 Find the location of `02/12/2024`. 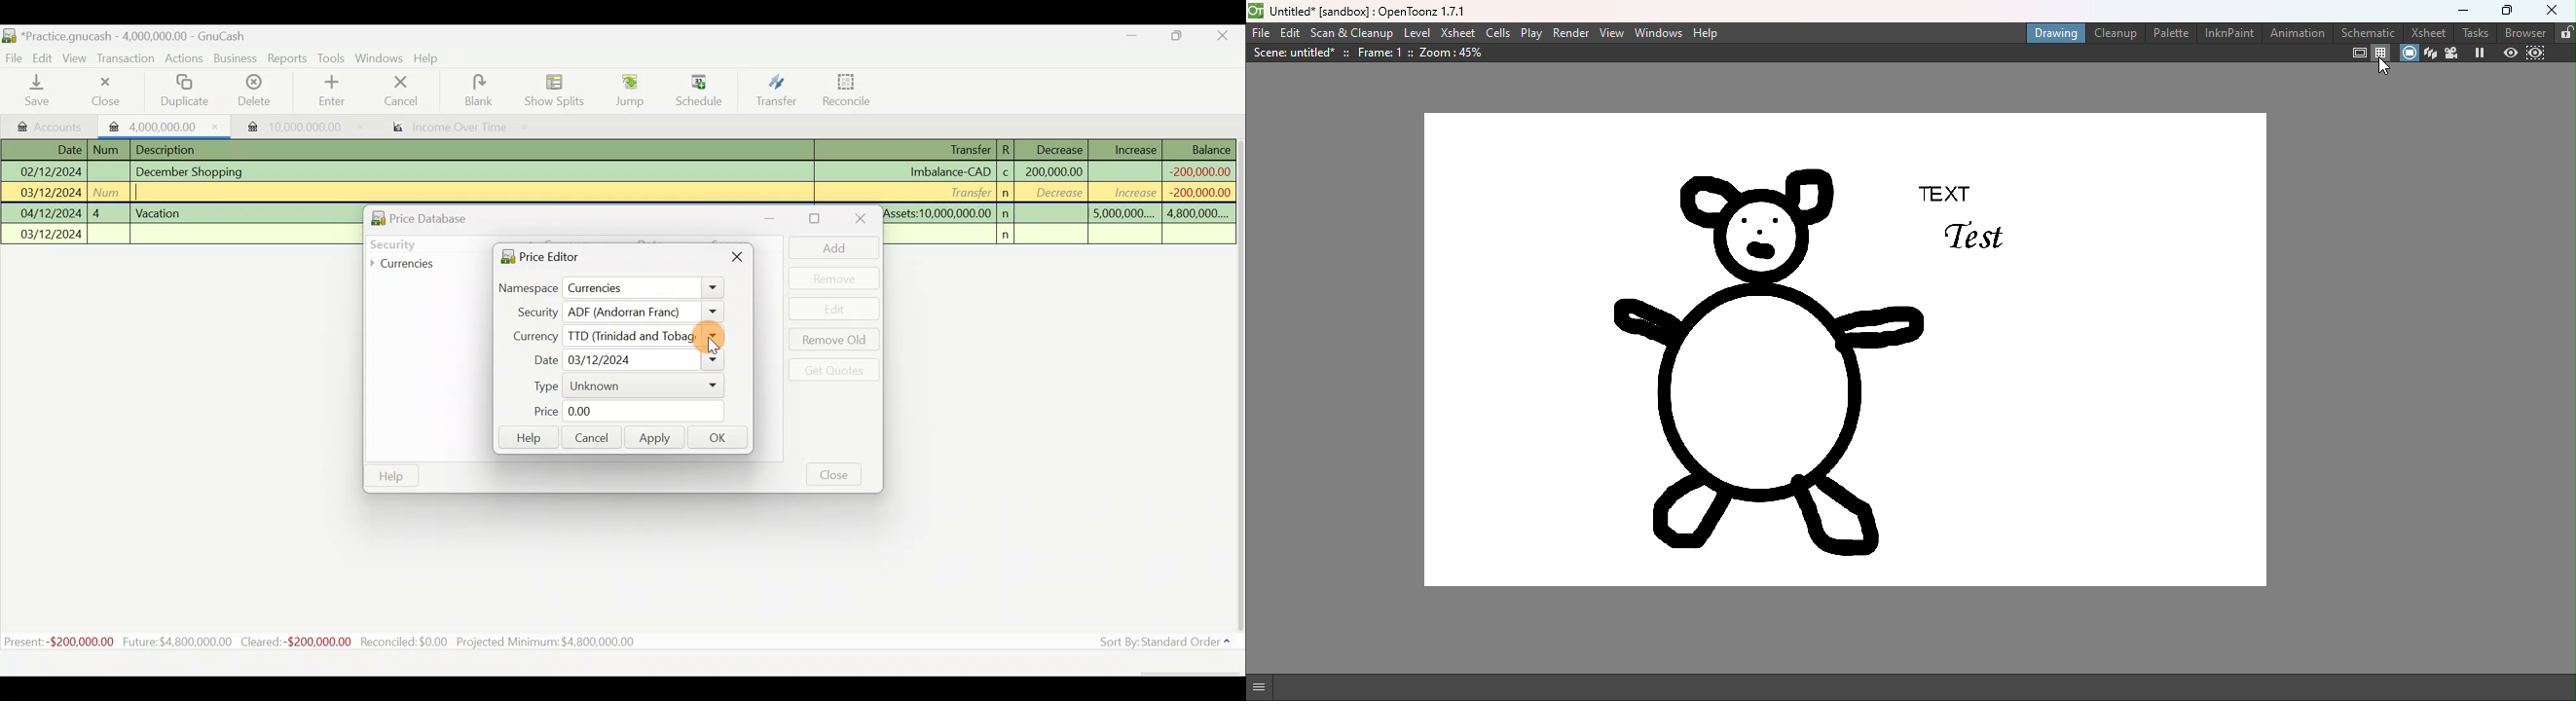

02/12/2024 is located at coordinates (49, 170).